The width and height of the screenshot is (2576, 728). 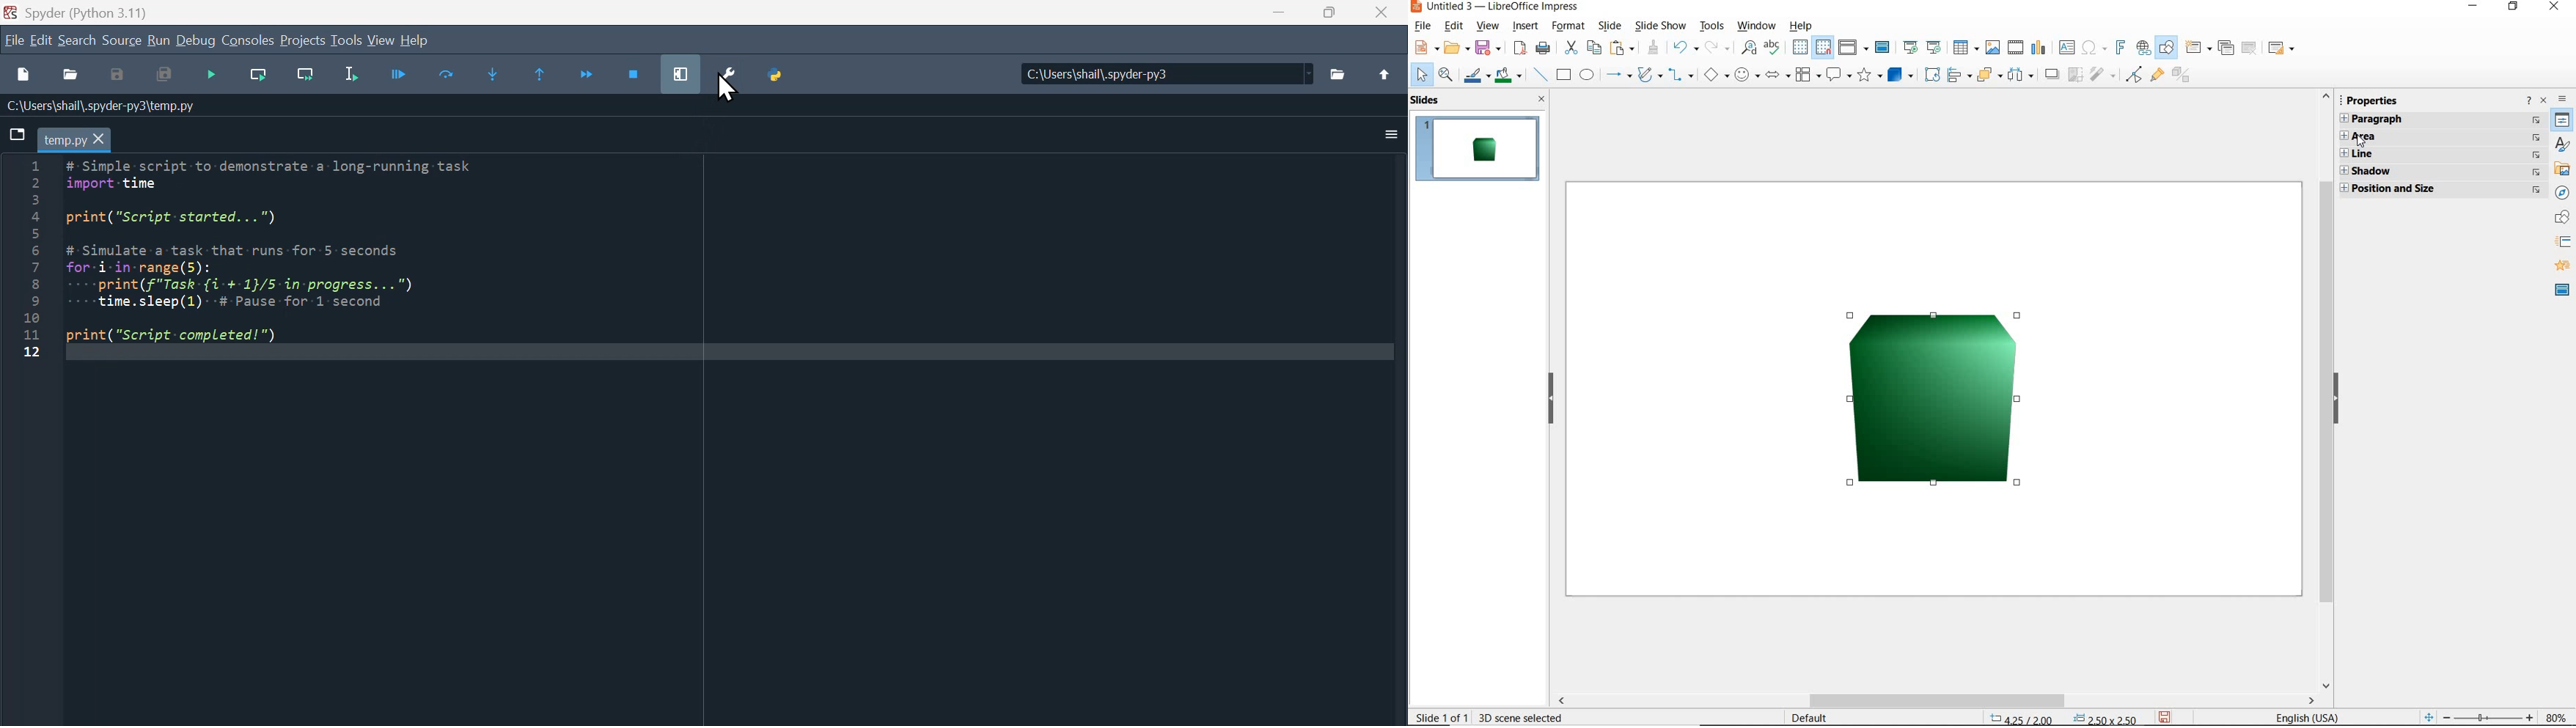 I want to click on insert line, so click(x=1539, y=74).